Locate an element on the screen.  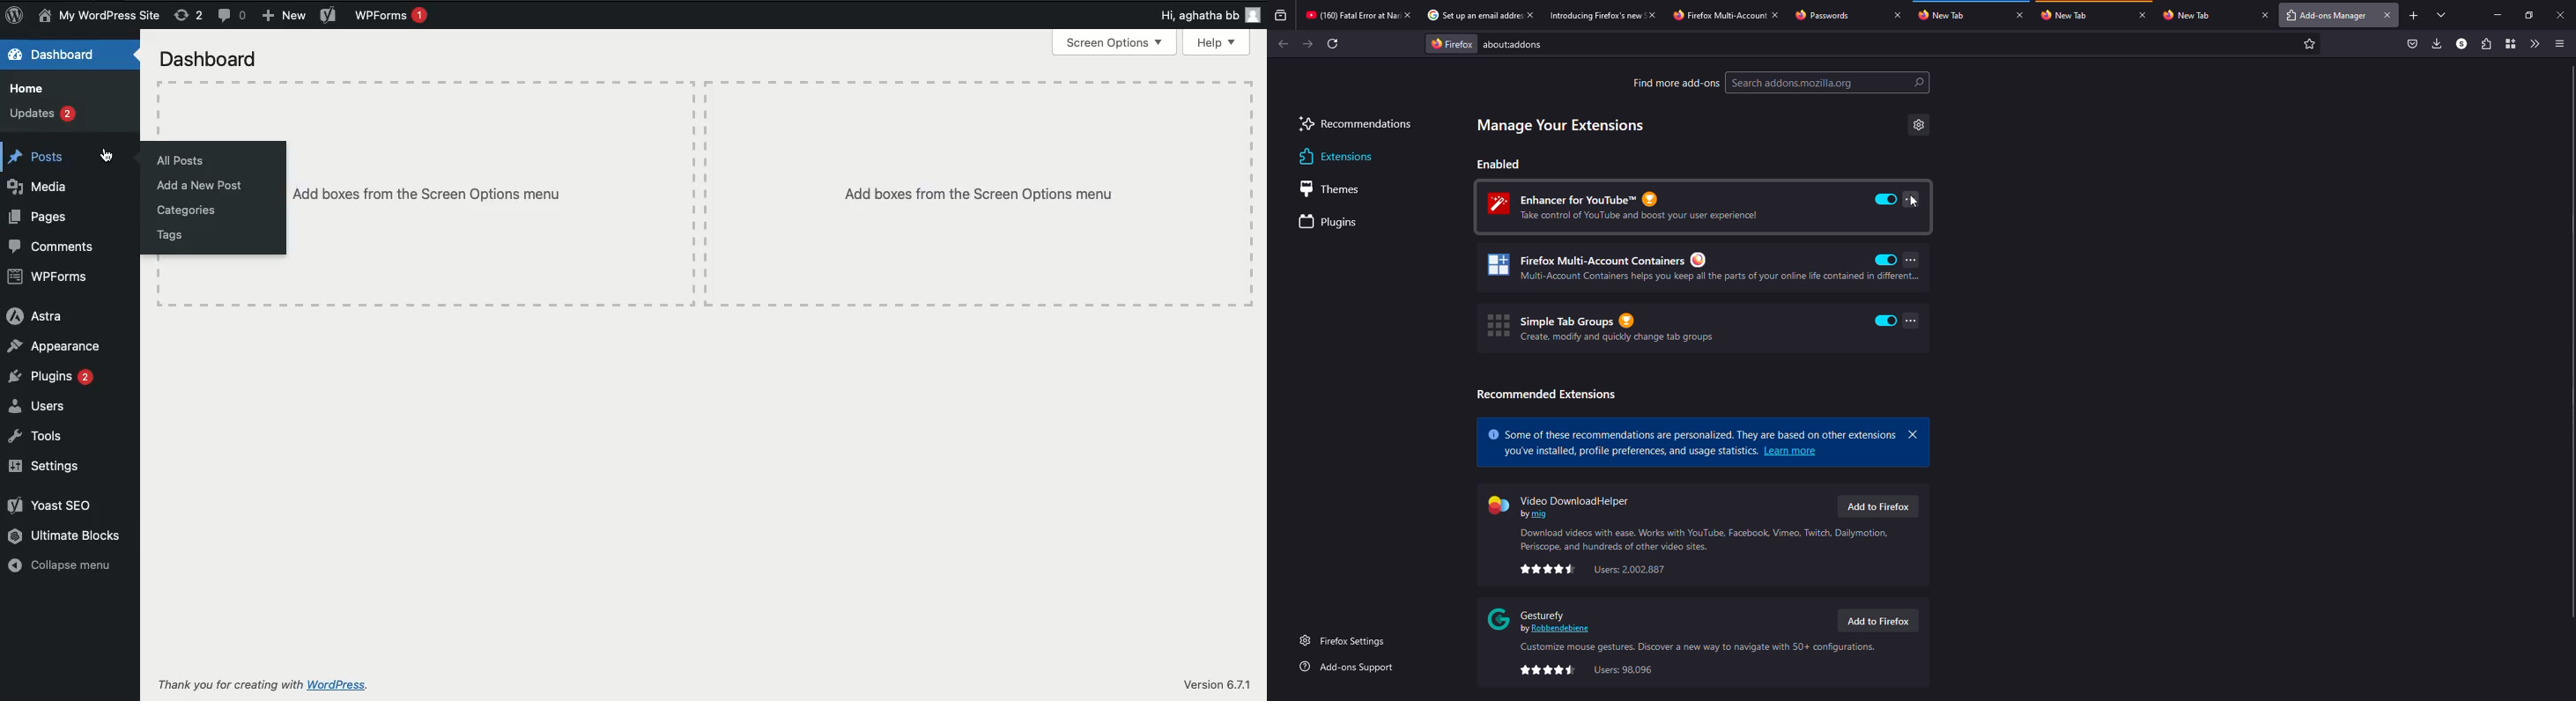
Updates is located at coordinates (46, 115).